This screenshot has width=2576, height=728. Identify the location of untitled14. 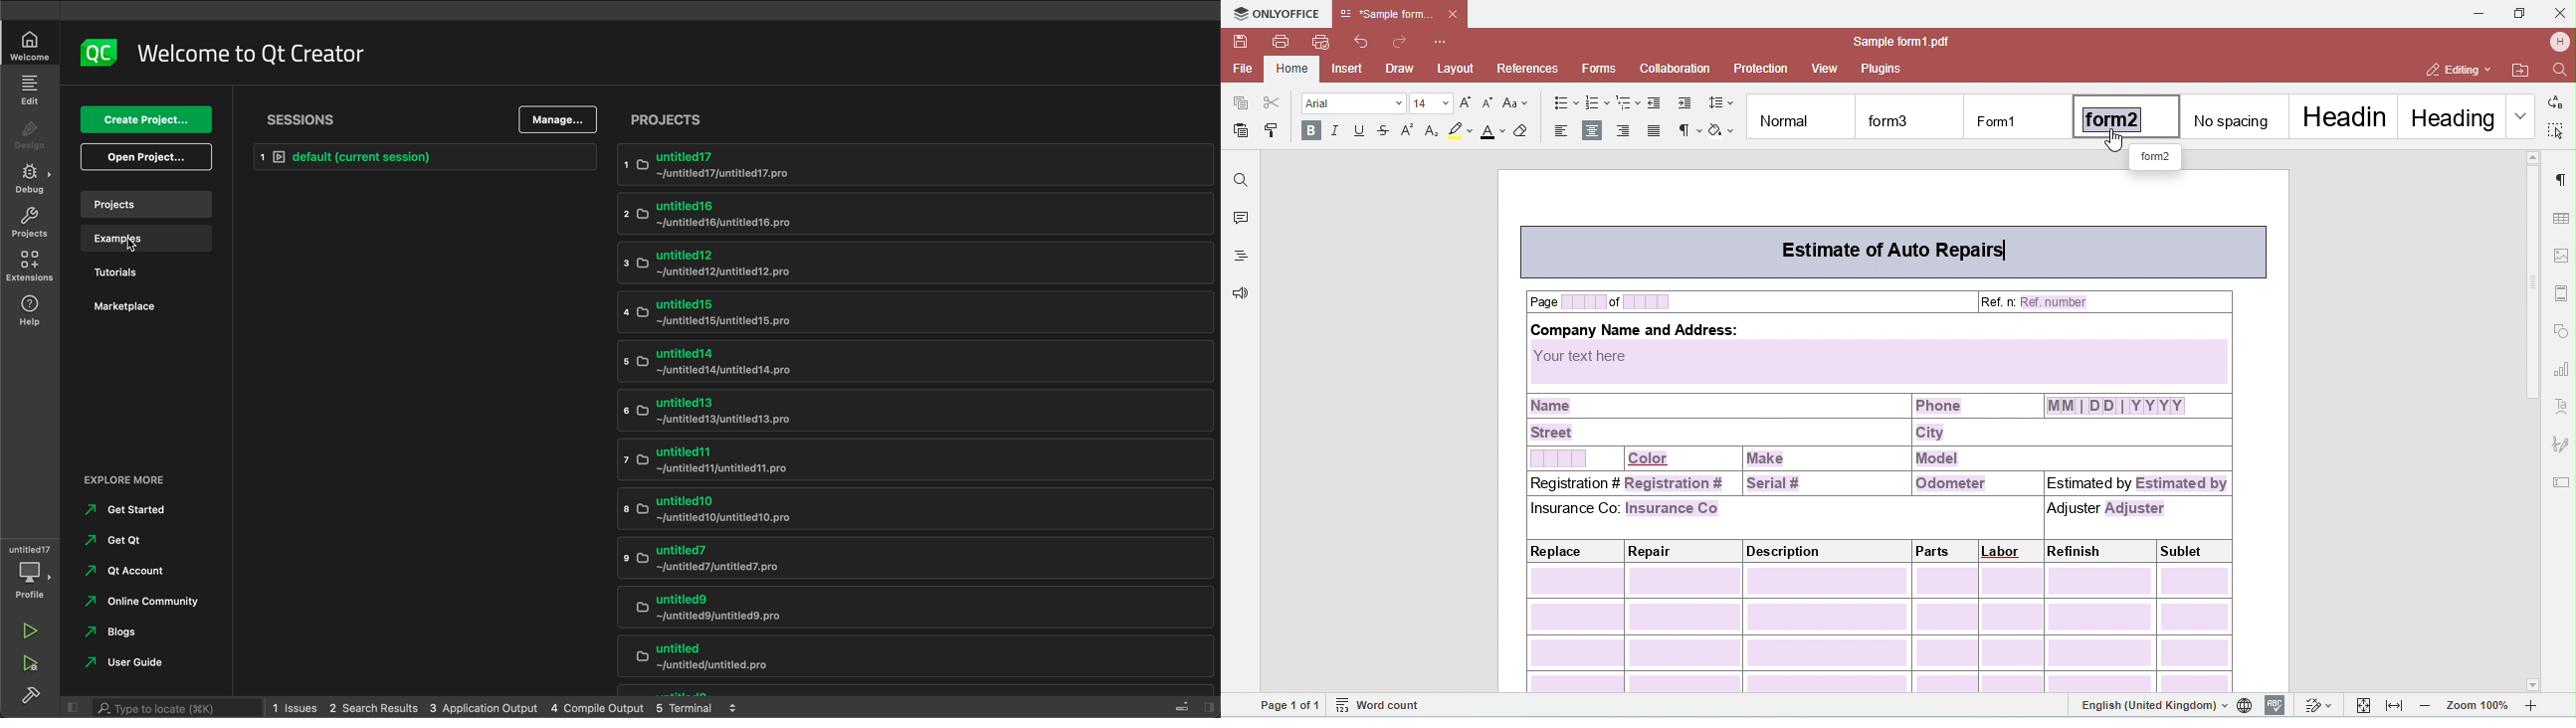
(905, 359).